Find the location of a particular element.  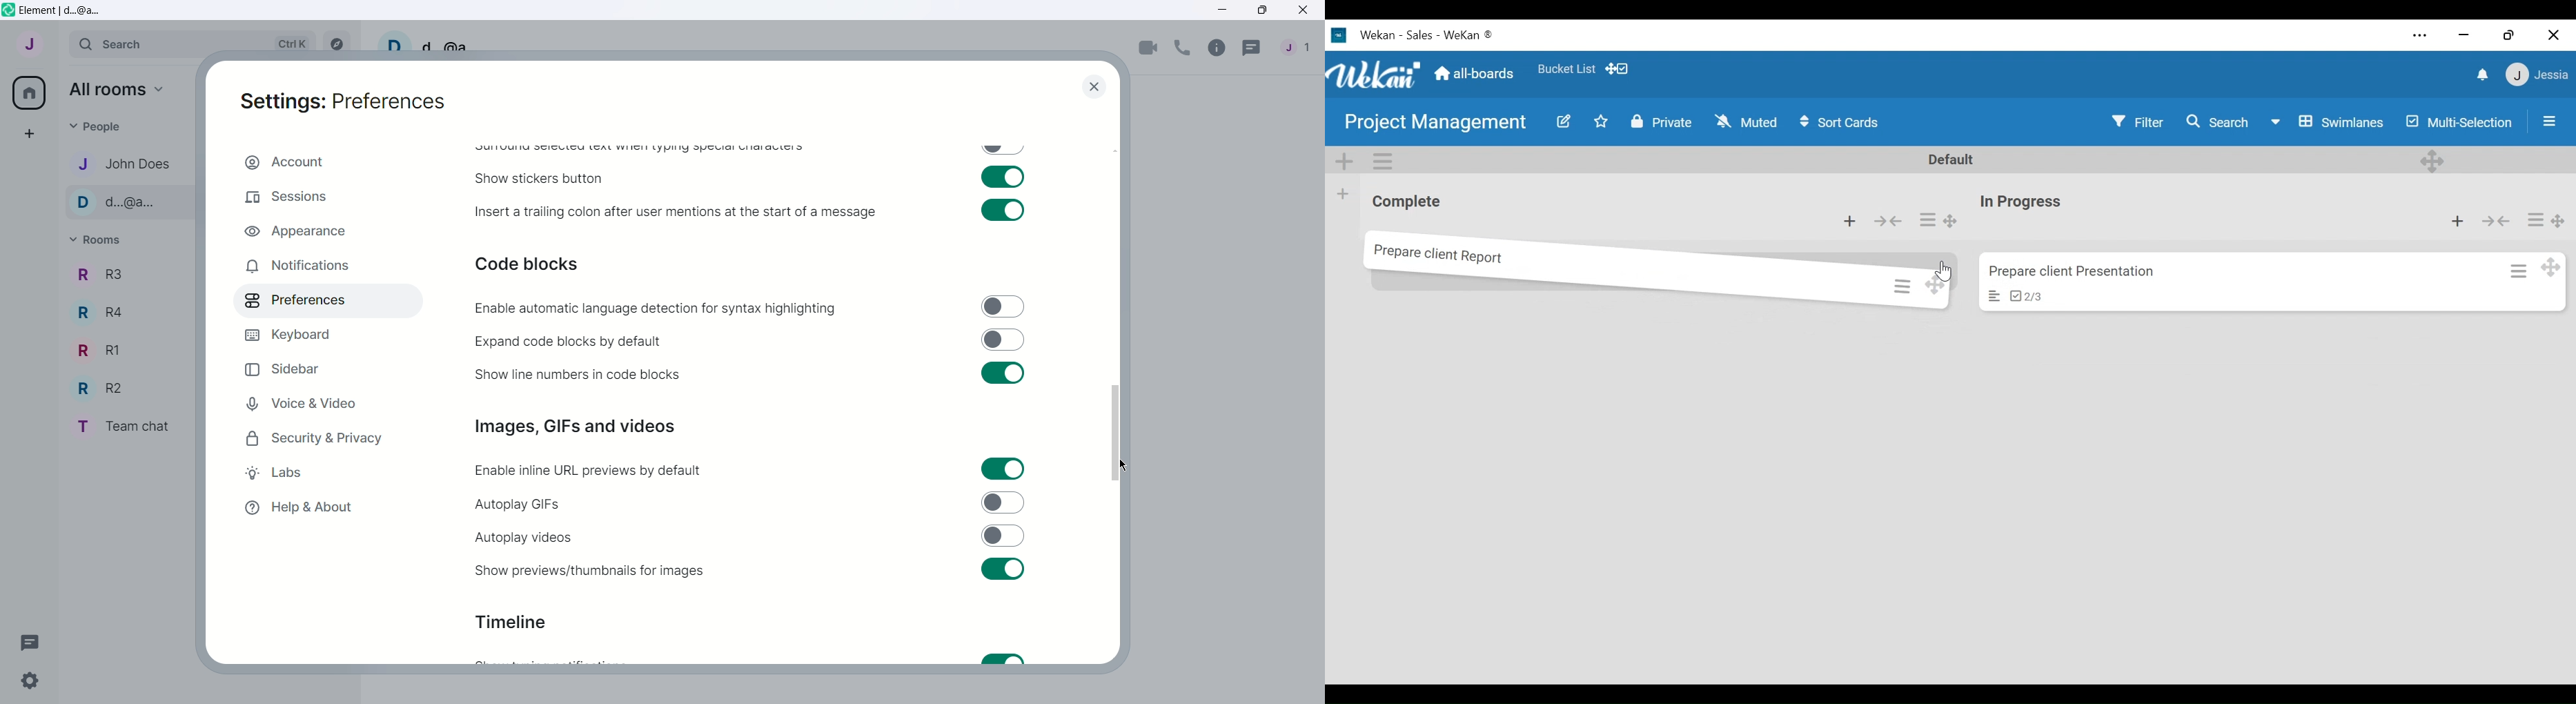

Wekan logo is located at coordinates (1341, 35).